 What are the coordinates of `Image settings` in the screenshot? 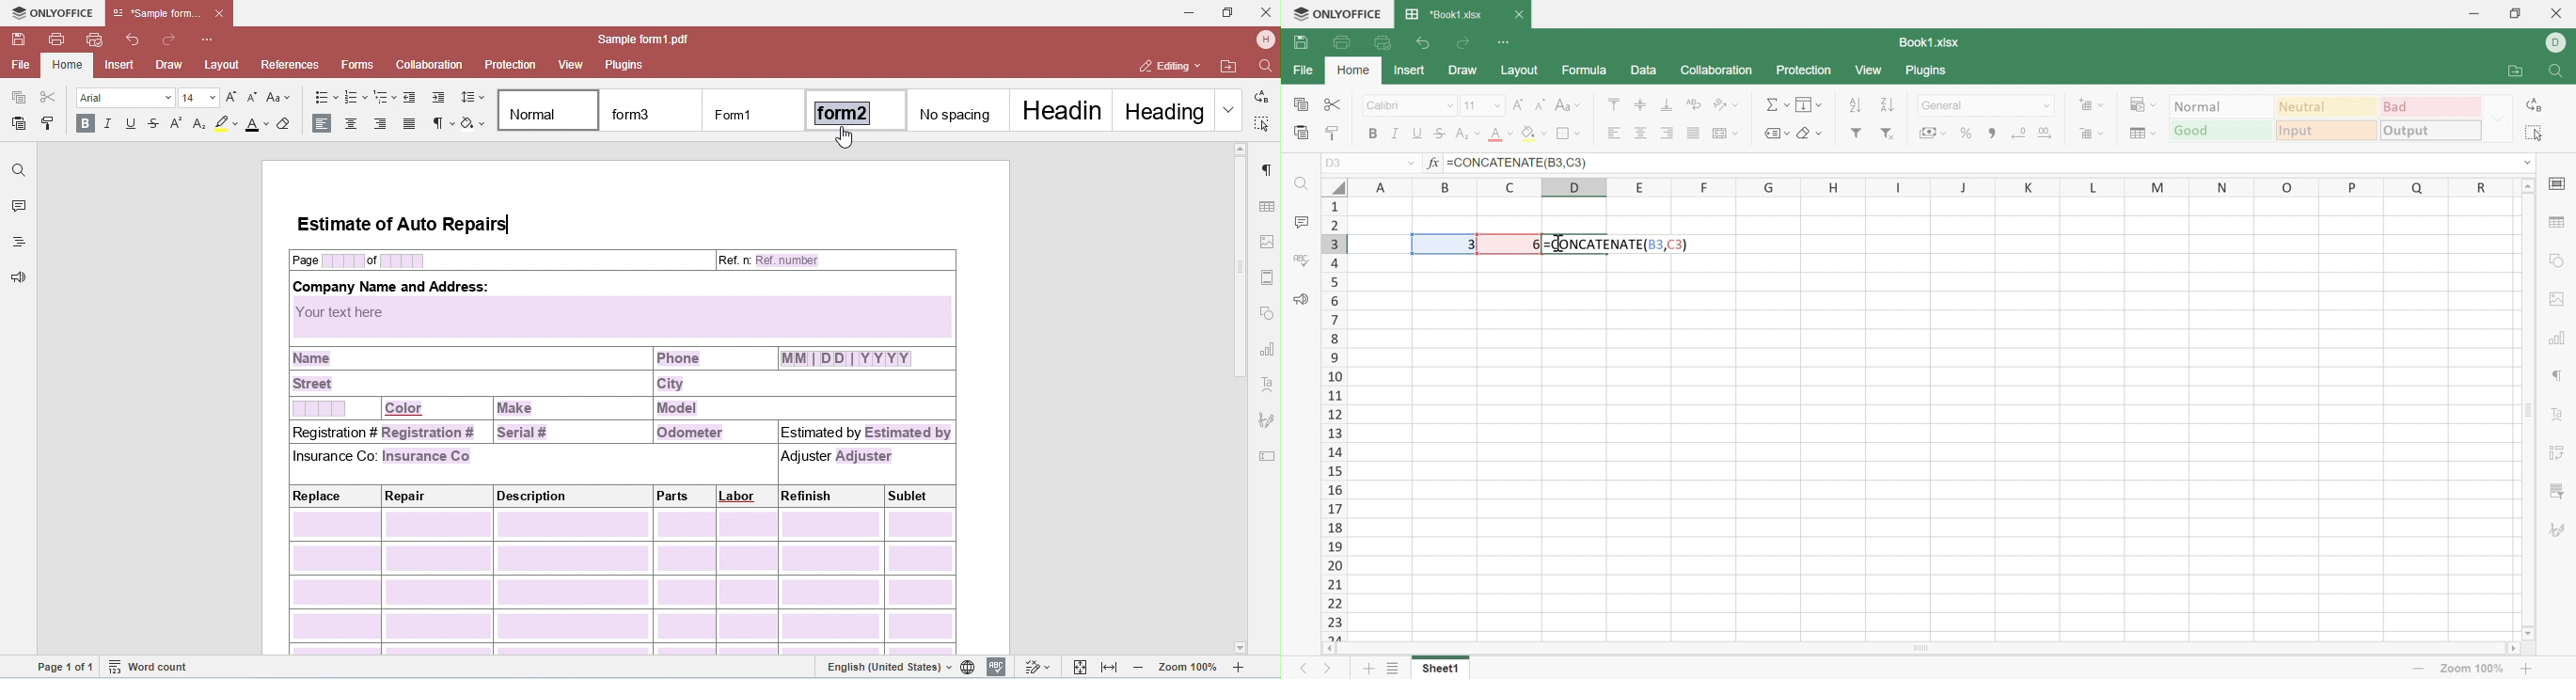 It's located at (2560, 300).